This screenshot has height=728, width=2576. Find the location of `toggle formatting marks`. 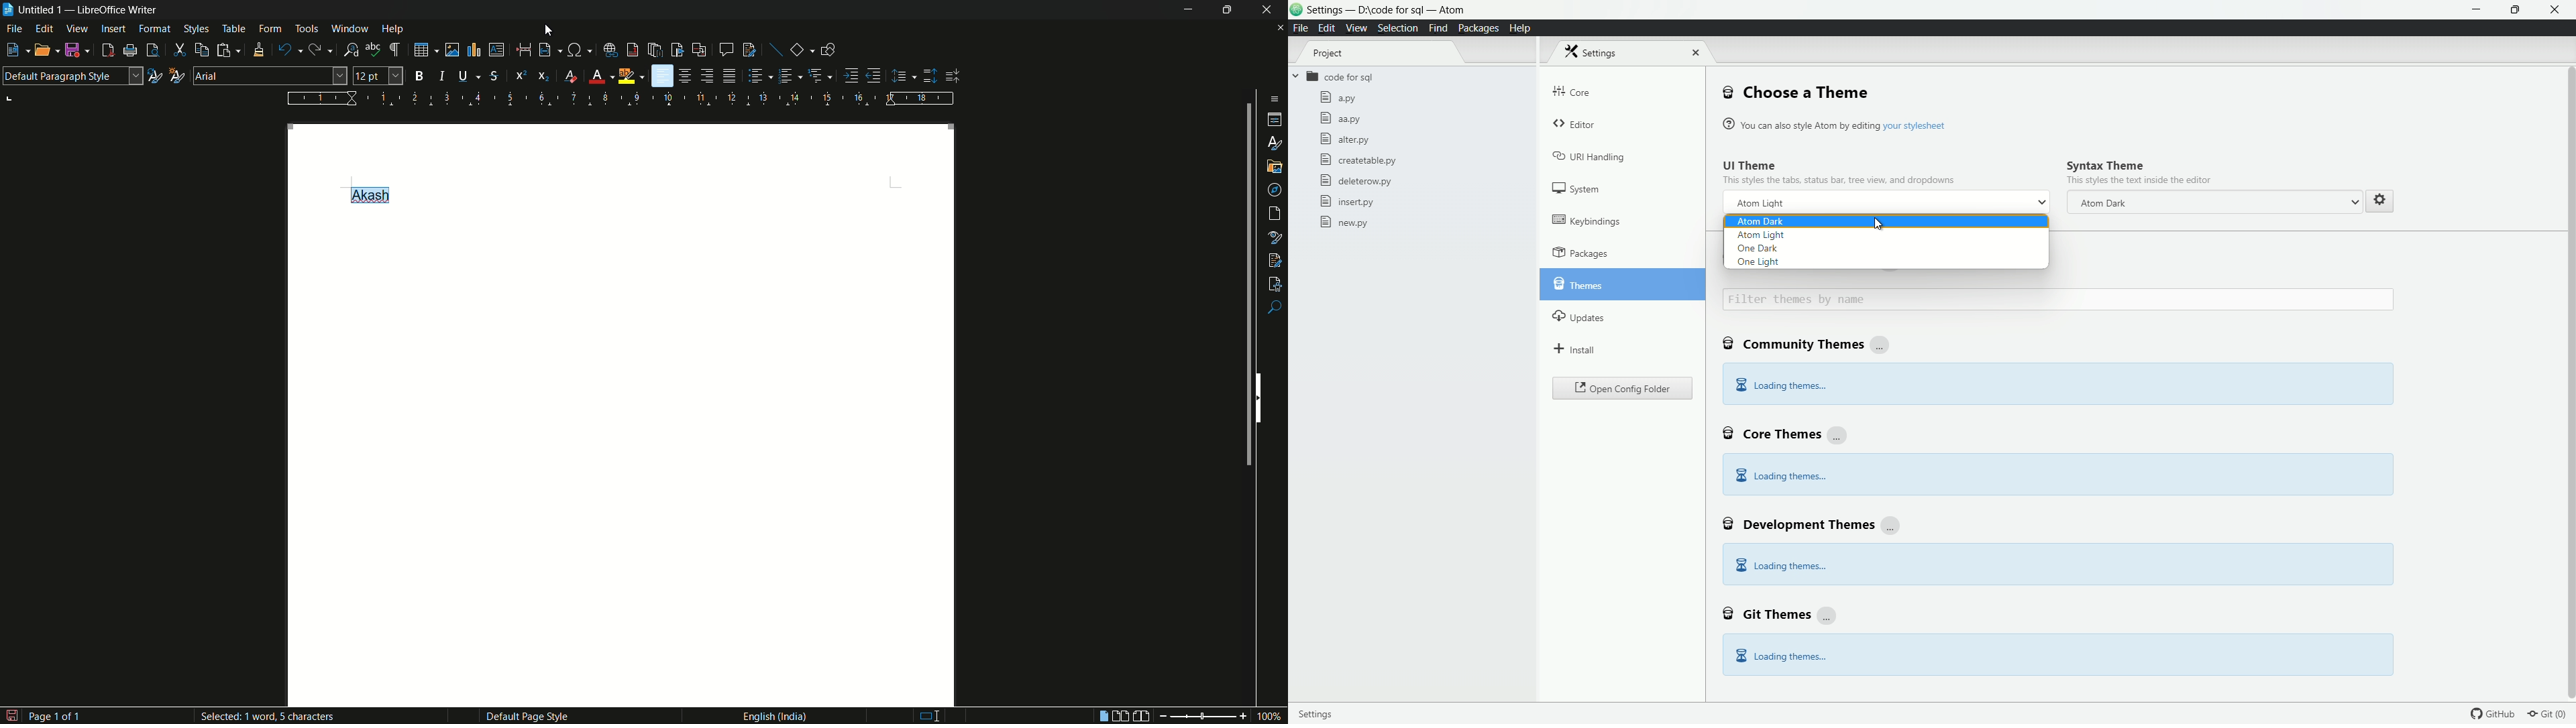

toggle formatting marks is located at coordinates (396, 50).